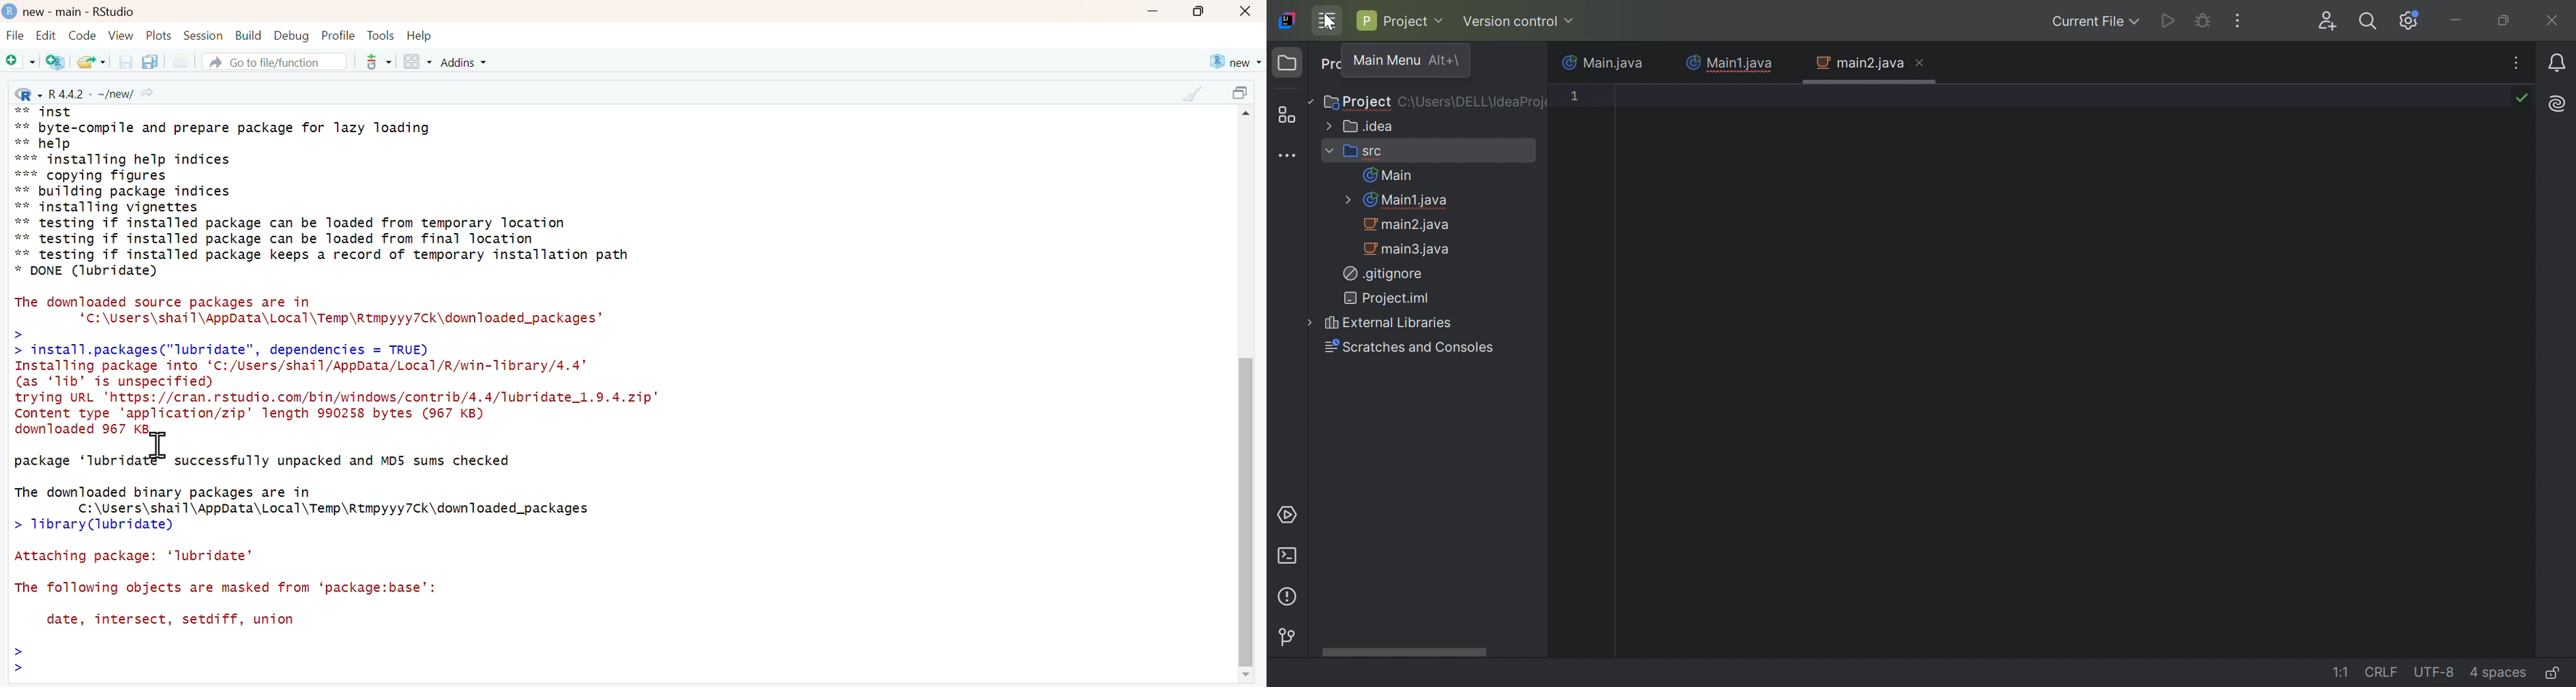 The width and height of the screenshot is (2576, 700). Describe the element at coordinates (1400, 20) in the screenshot. I see `Project` at that location.